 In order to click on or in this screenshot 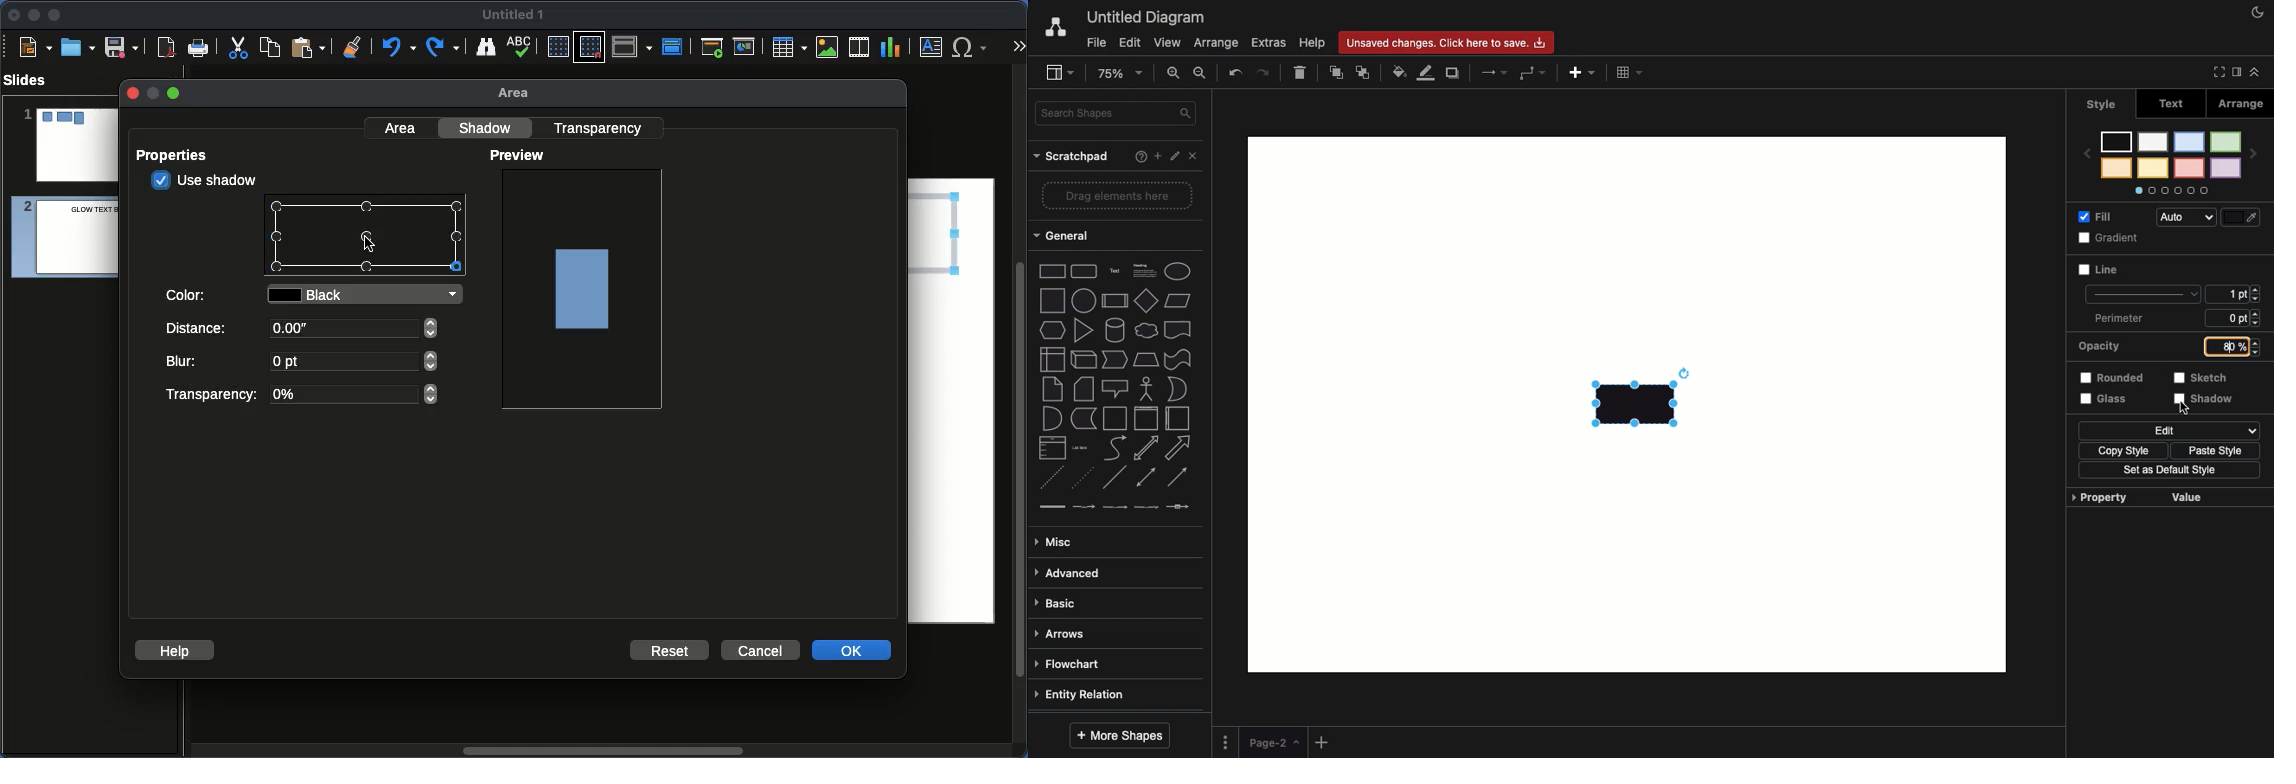, I will do `click(1181, 389)`.